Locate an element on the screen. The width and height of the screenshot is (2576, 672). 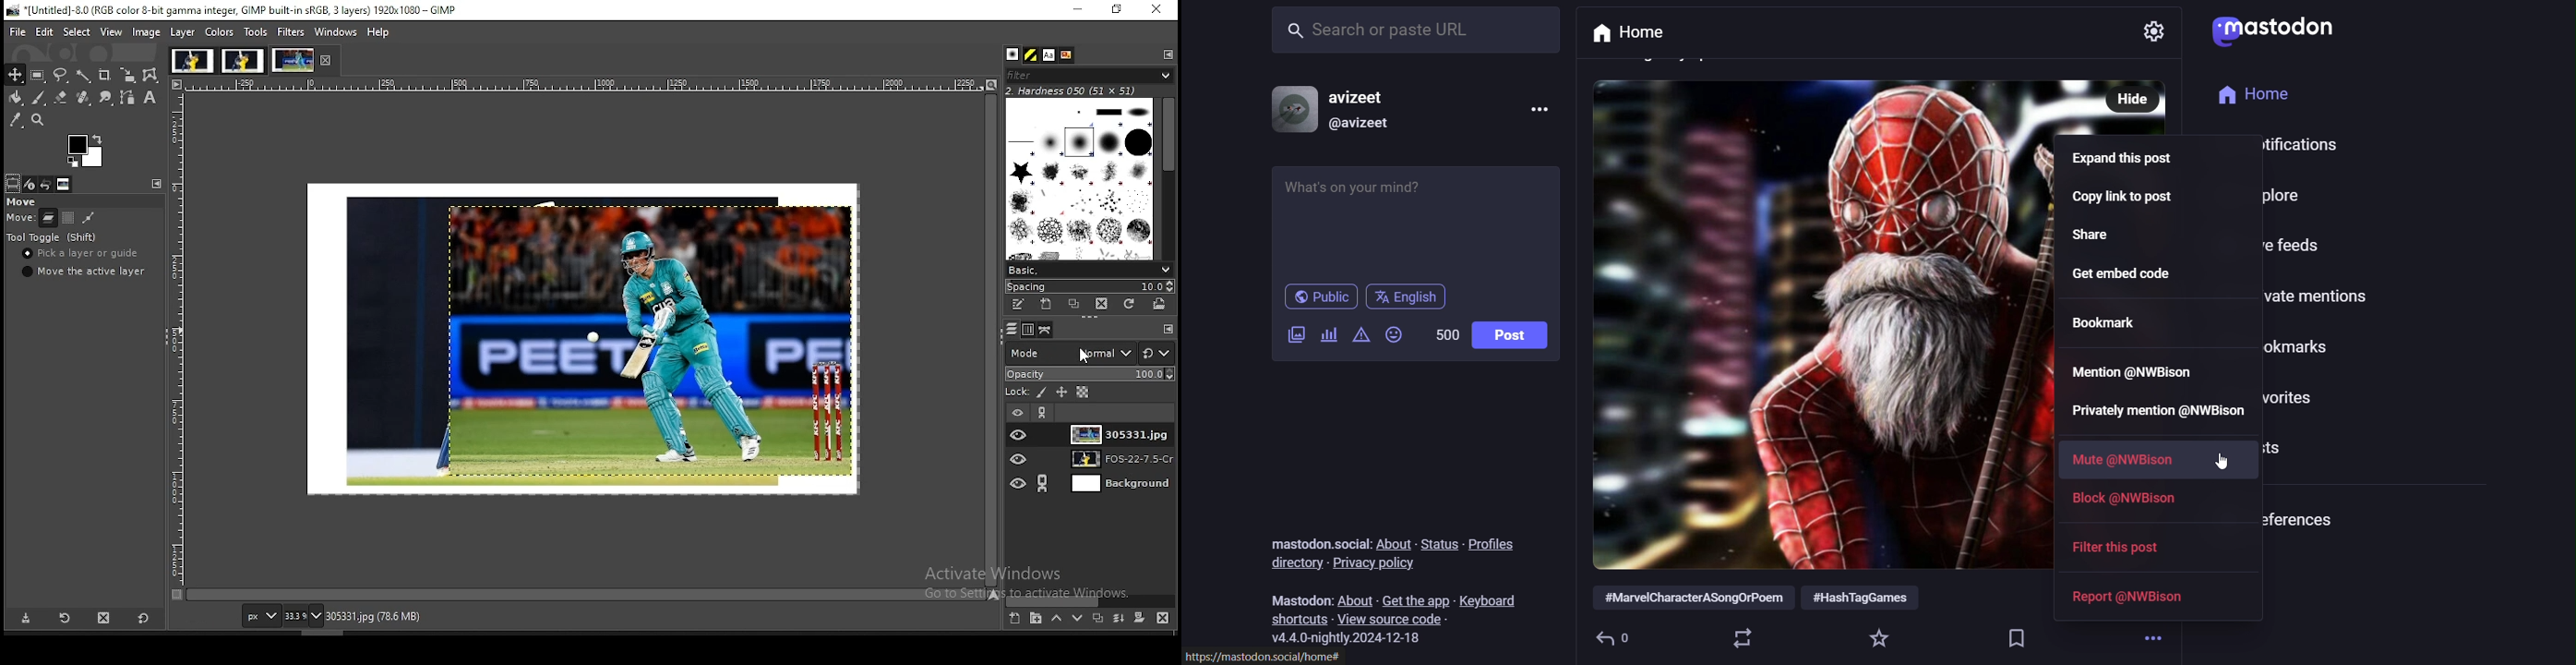
images is located at coordinates (65, 185).